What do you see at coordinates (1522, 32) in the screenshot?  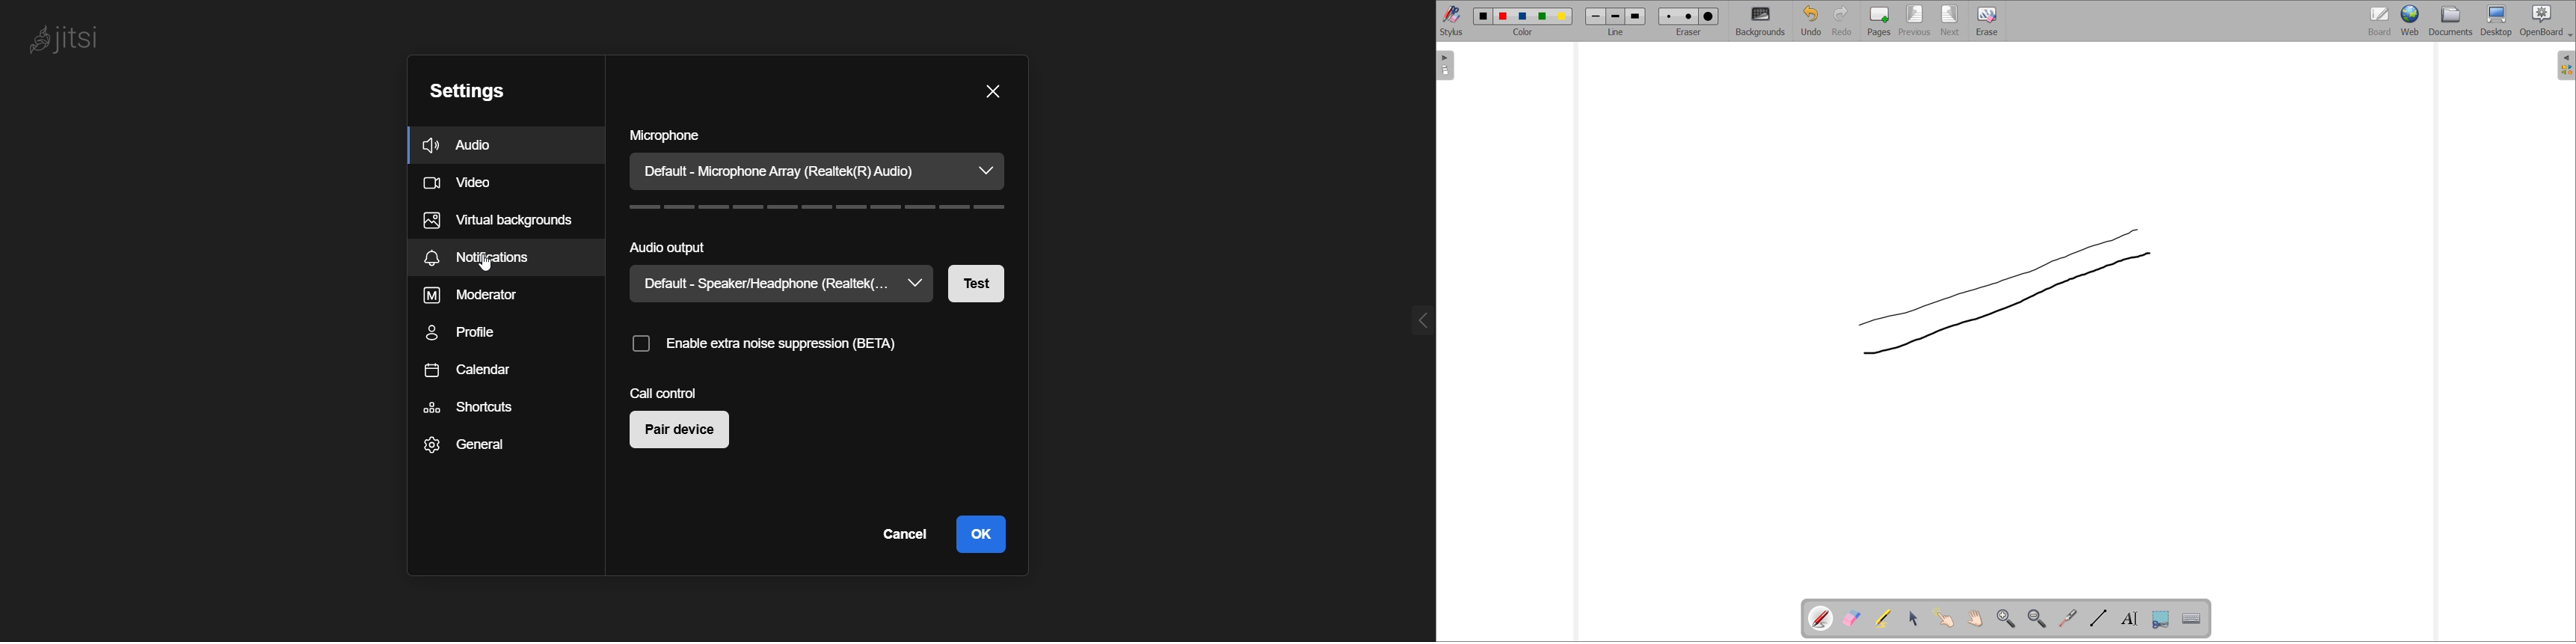 I see `select color` at bounding box center [1522, 32].